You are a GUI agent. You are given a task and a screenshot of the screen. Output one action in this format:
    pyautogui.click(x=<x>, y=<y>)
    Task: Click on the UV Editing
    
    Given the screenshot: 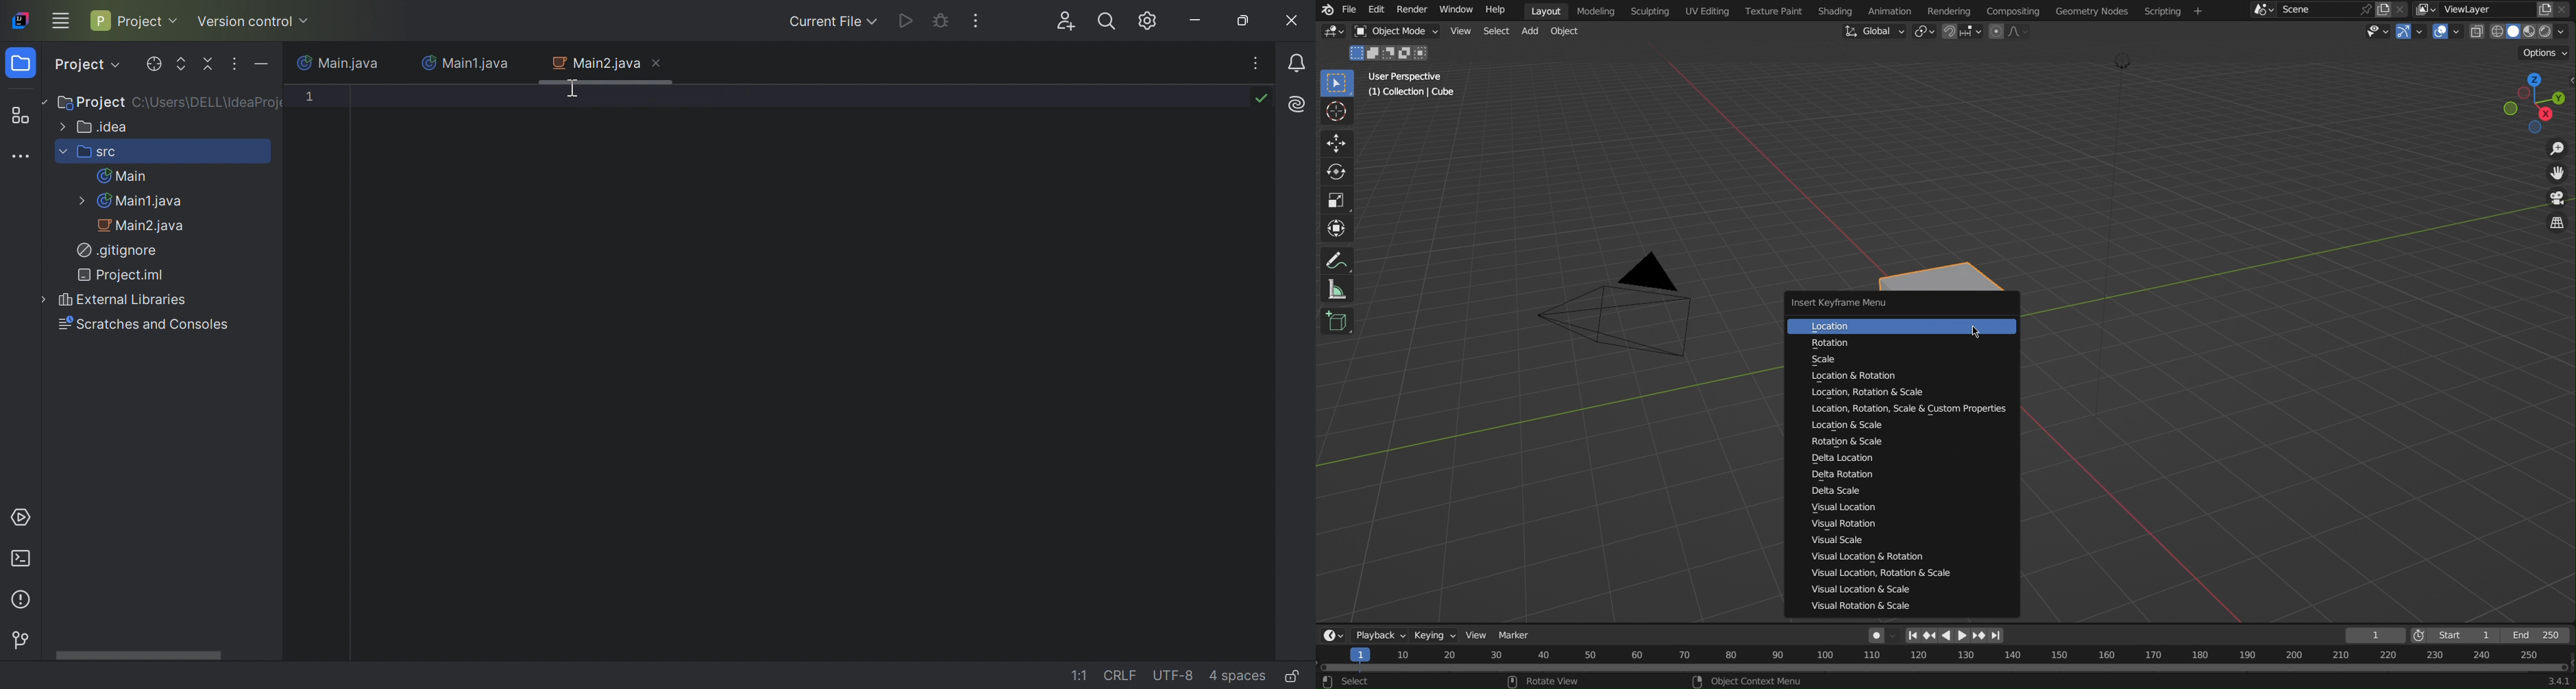 What is the action you would take?
    pyautogui.click(x=1706, y=11)
    